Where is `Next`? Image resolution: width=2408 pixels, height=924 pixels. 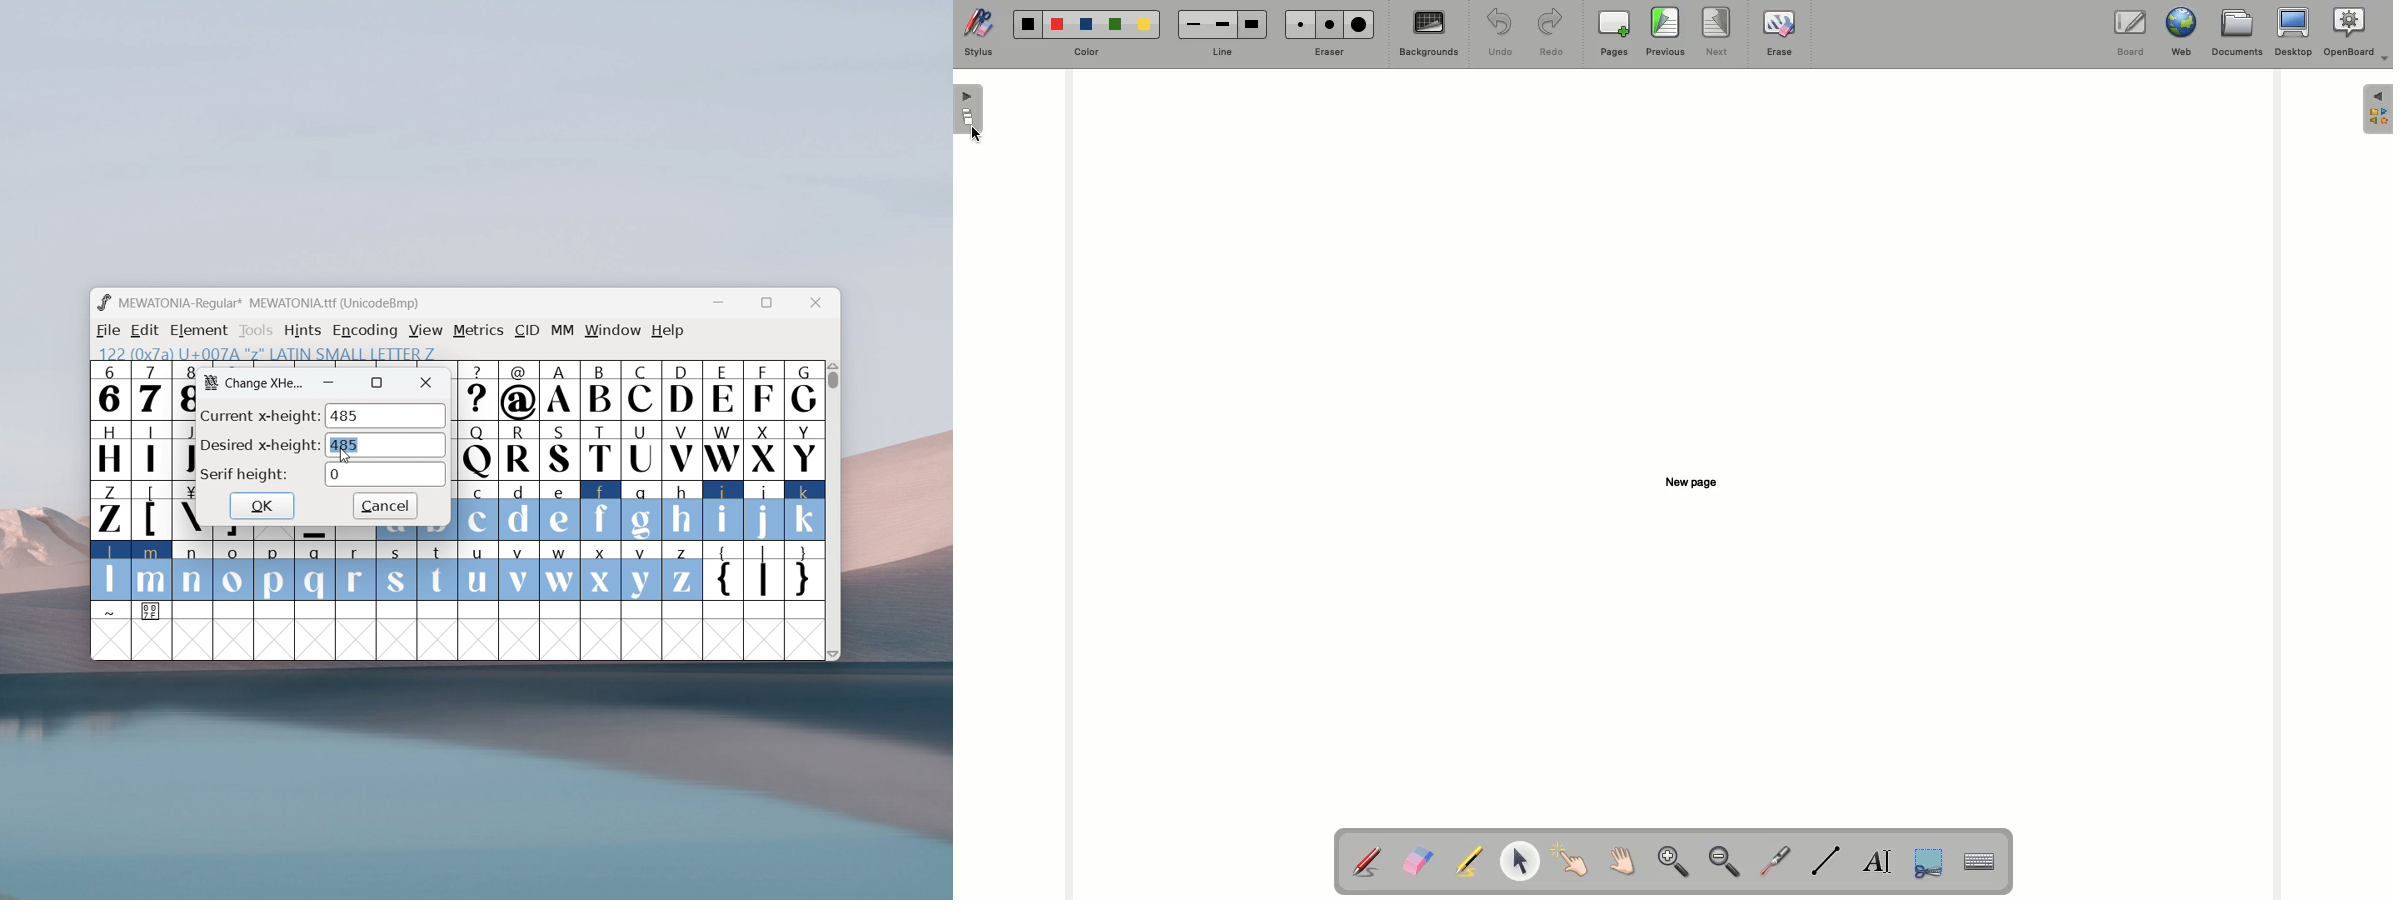
Next is located at coordinates (1717, 31).